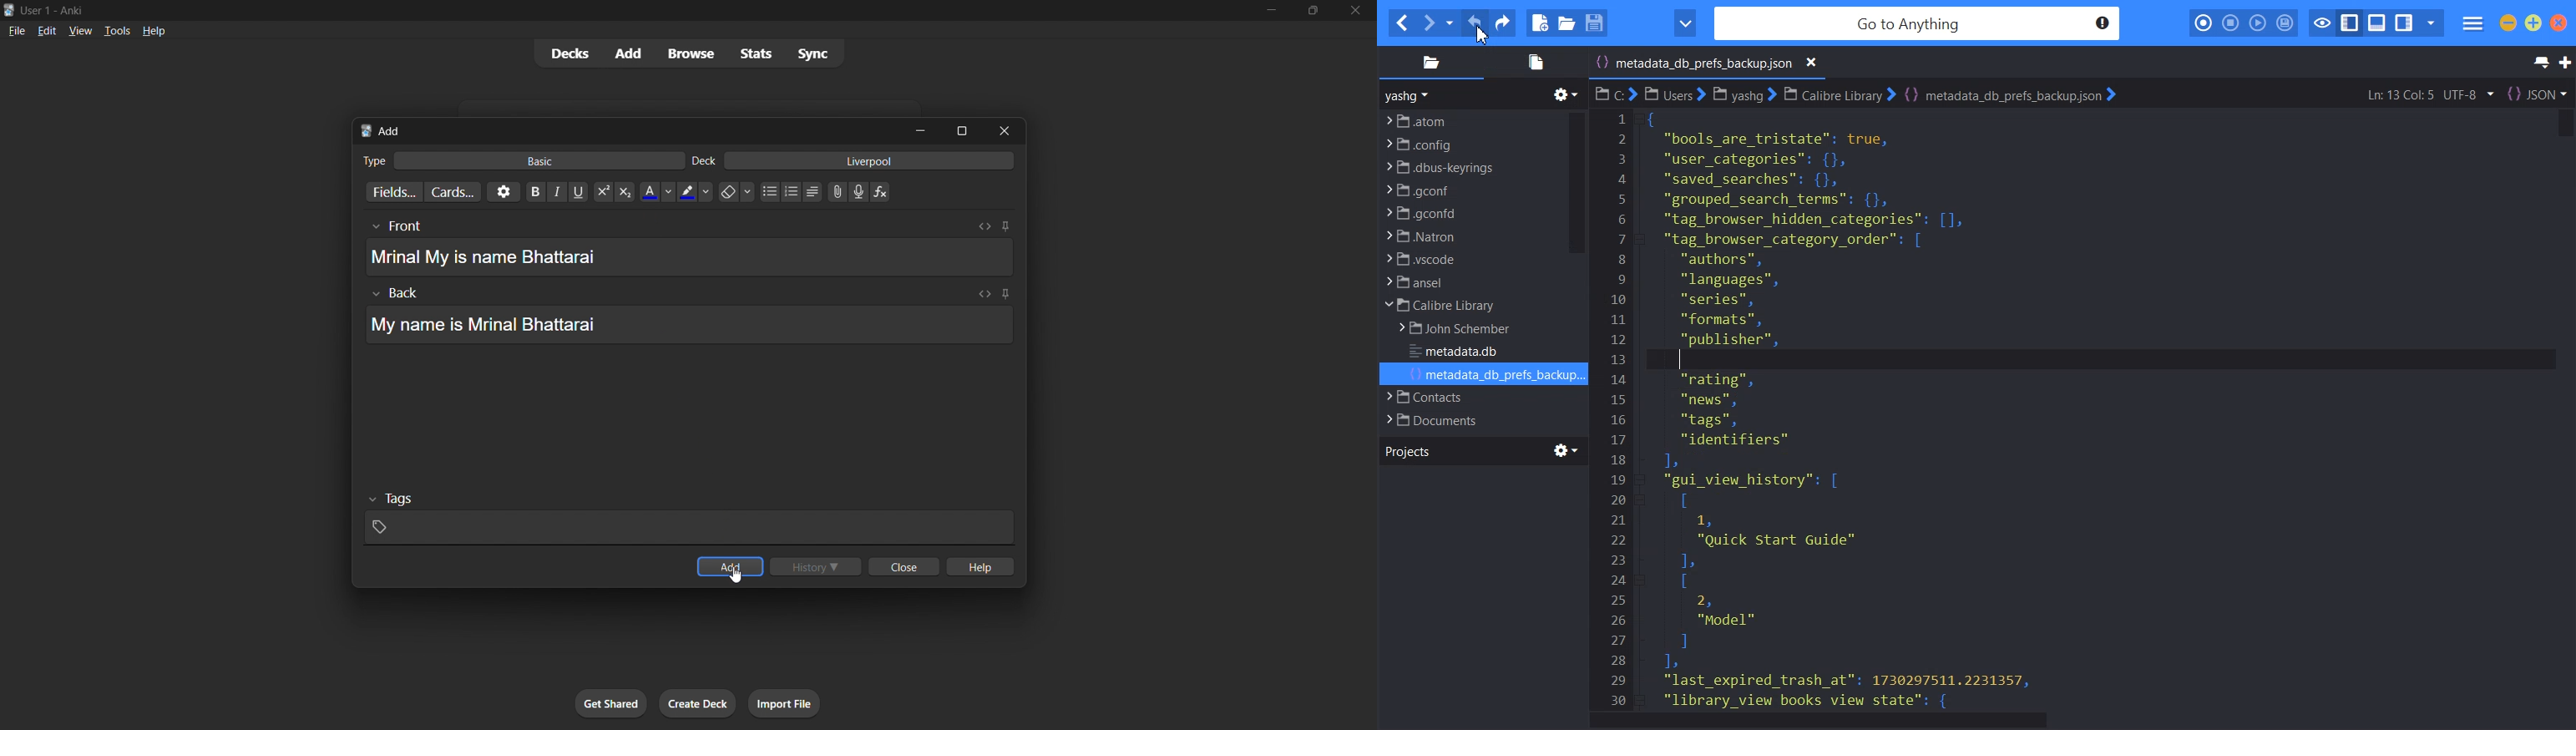 This screenshot has width=2576, height=756. I want to click on sync, so click(809, 54).